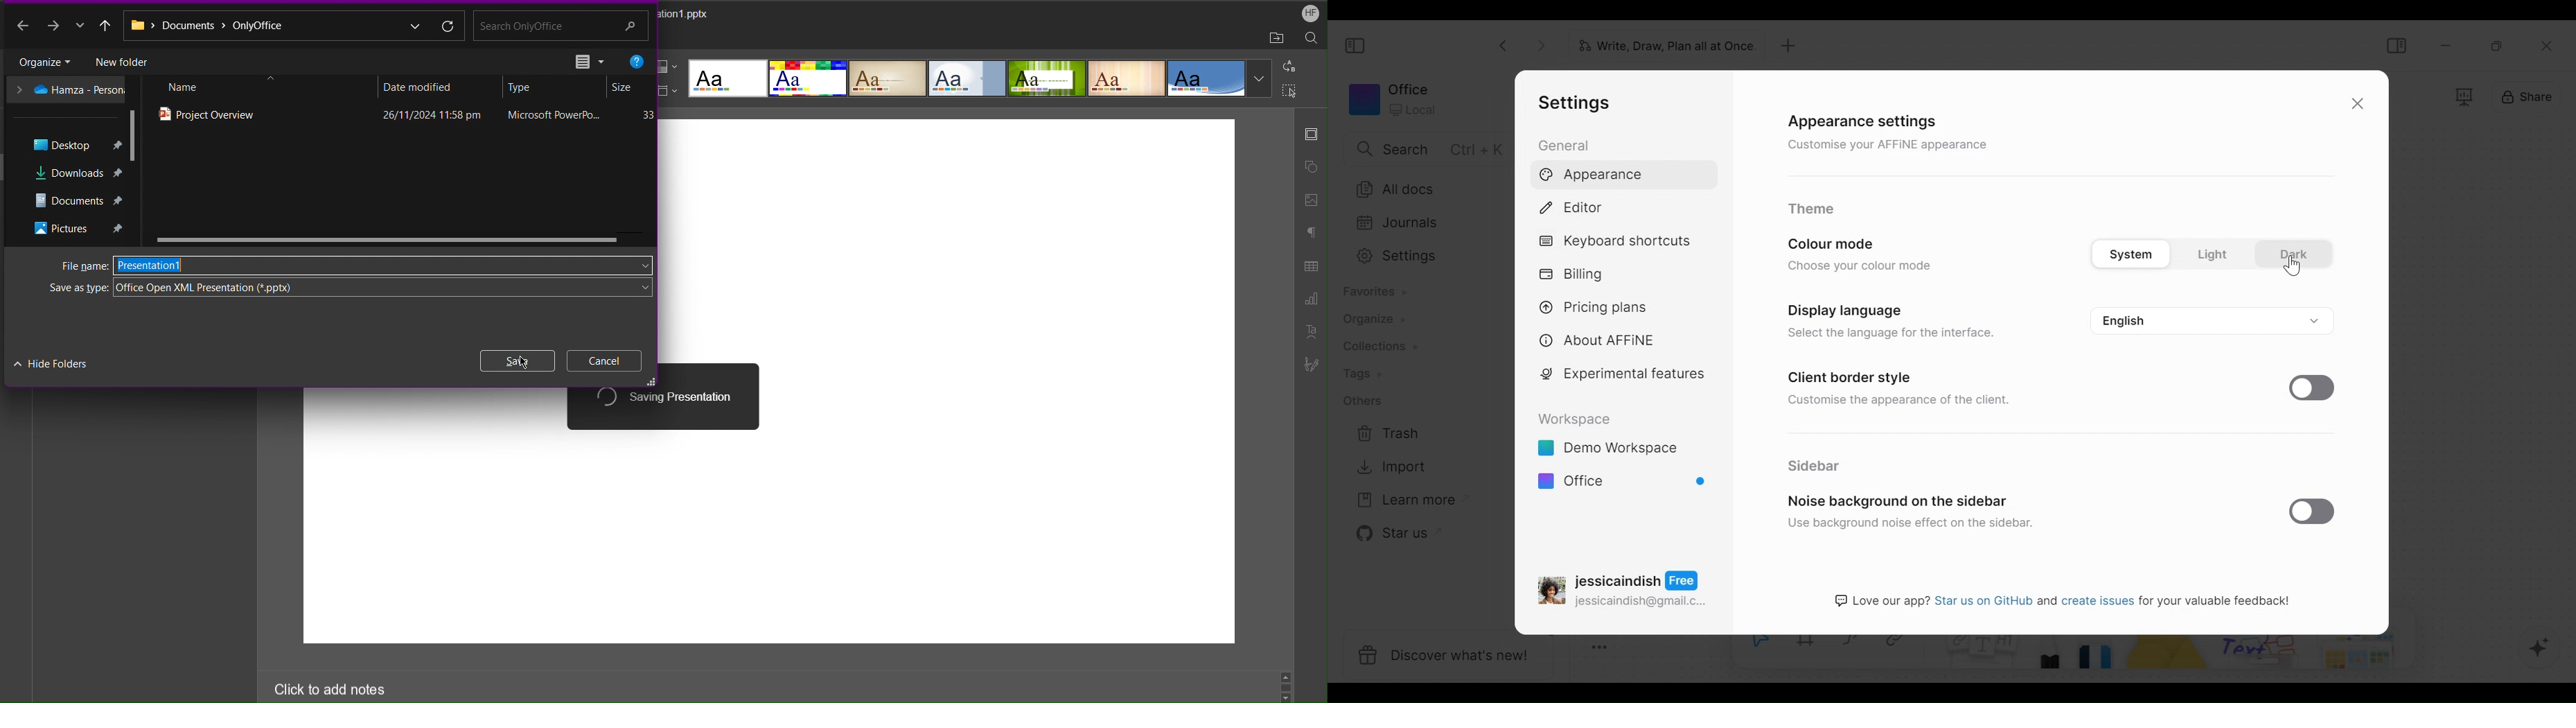 The image size is (2576, 728). Describe the element at coordinates (1817, 210) in the screenshot. I see `Theme` at that location.